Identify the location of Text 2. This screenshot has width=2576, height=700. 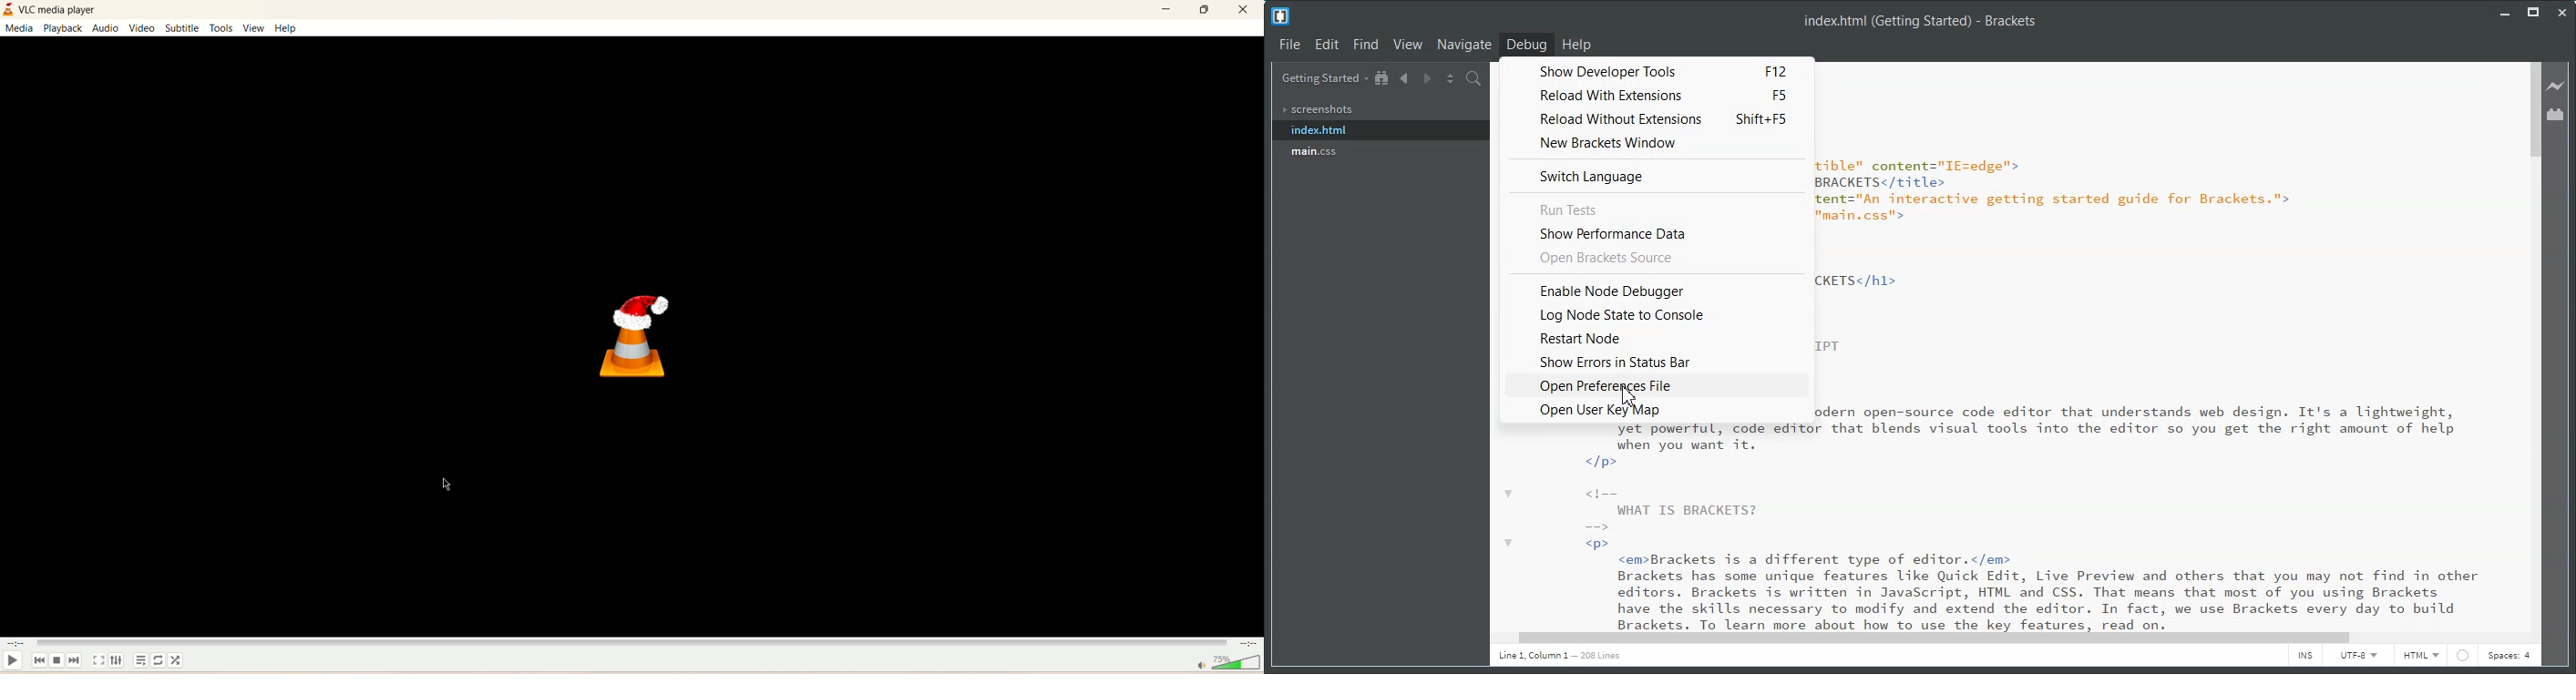
(1984, 527).